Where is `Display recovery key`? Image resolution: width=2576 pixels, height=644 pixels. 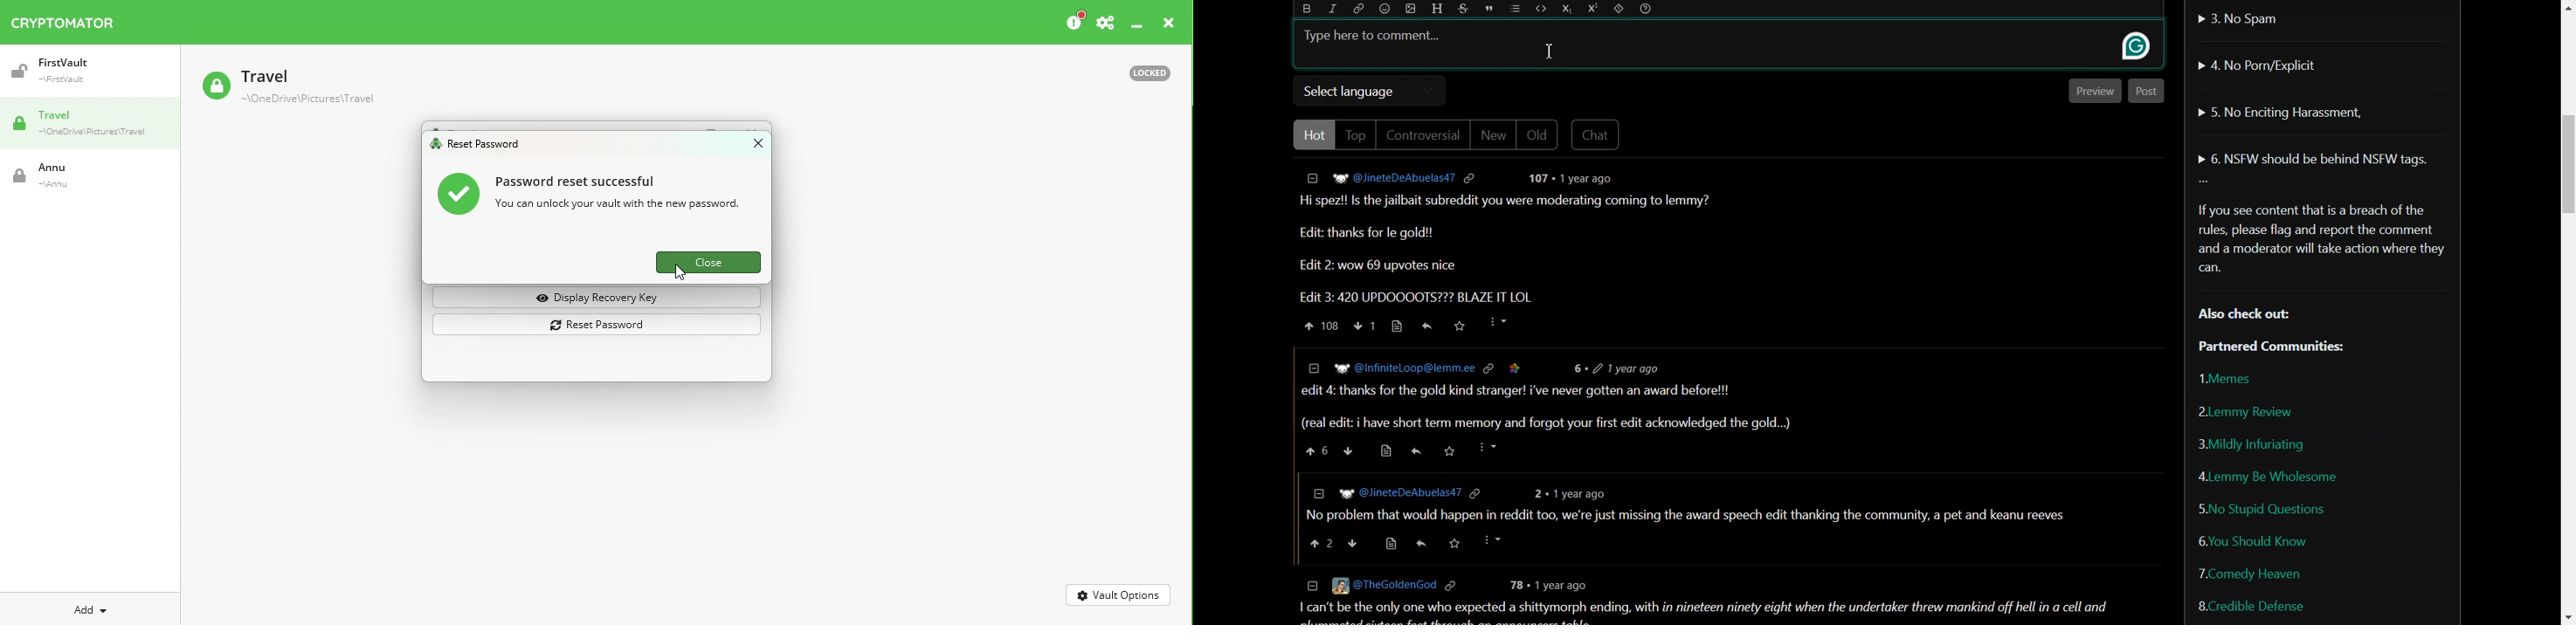 Display recovery key is located at coordinates (600, 298).